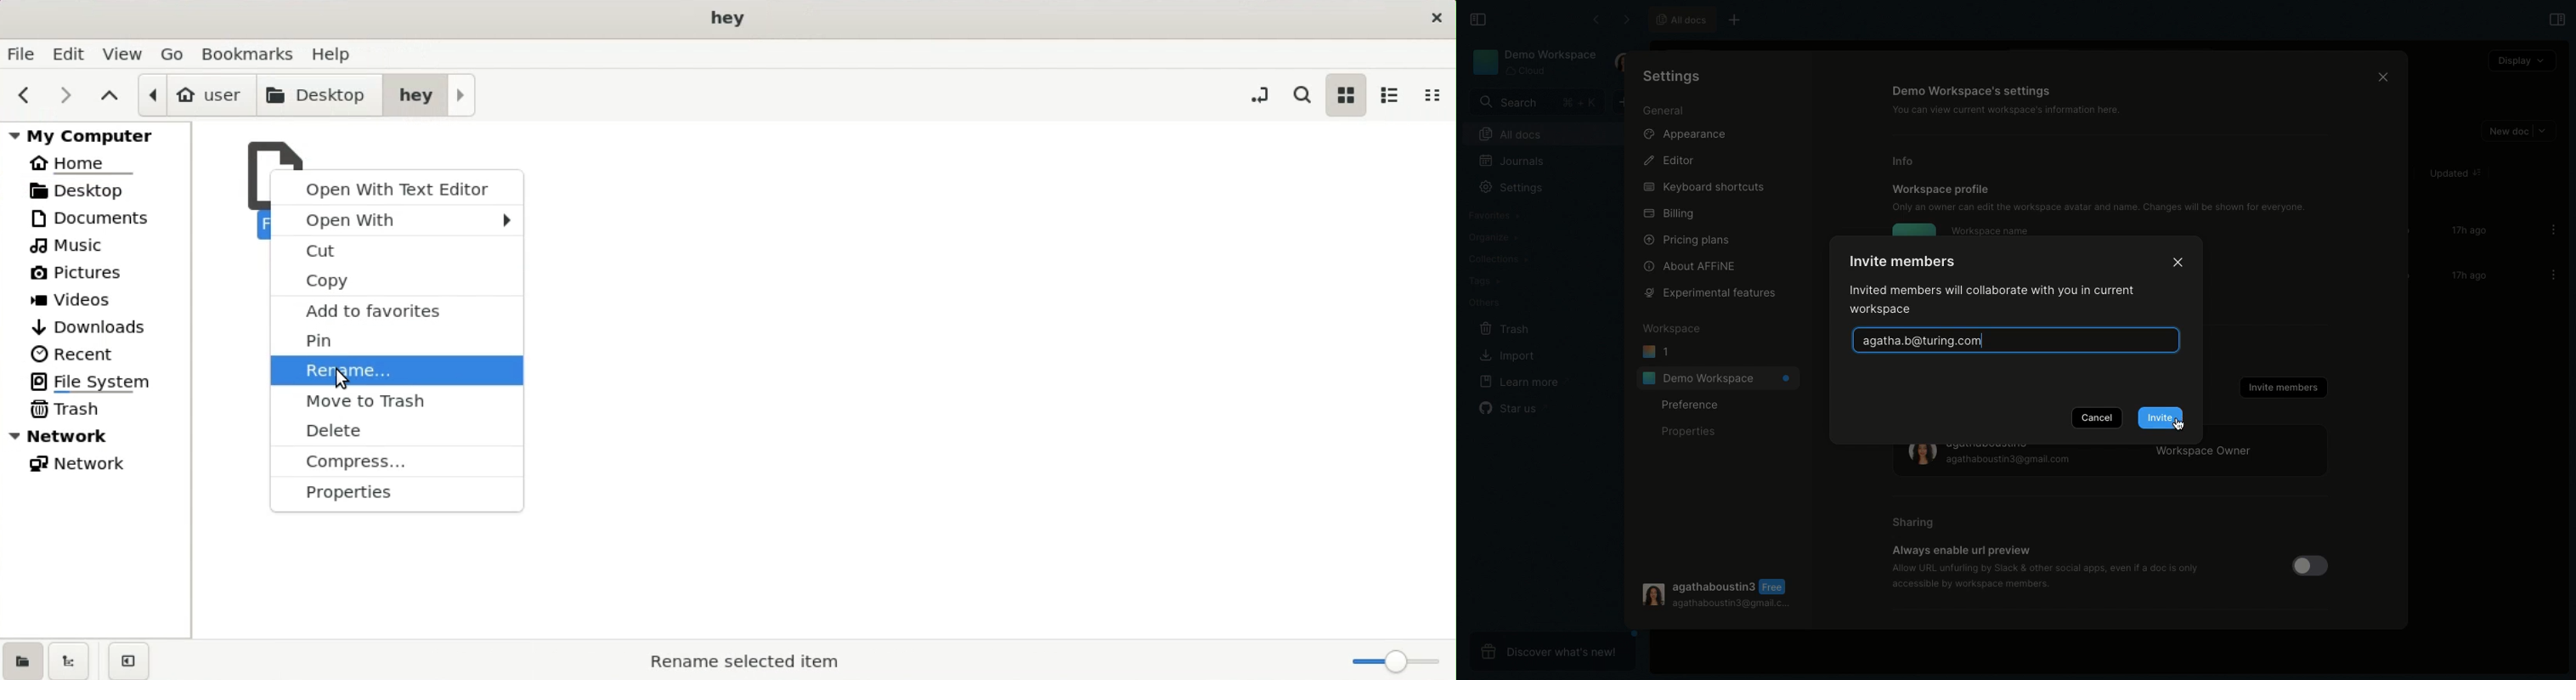 The width and height of the screenshot is (2576, 700). What do you see at coordinates (2466, 276) in the screenshot?
I see `17h ago` at bounding box center [2466, 276].